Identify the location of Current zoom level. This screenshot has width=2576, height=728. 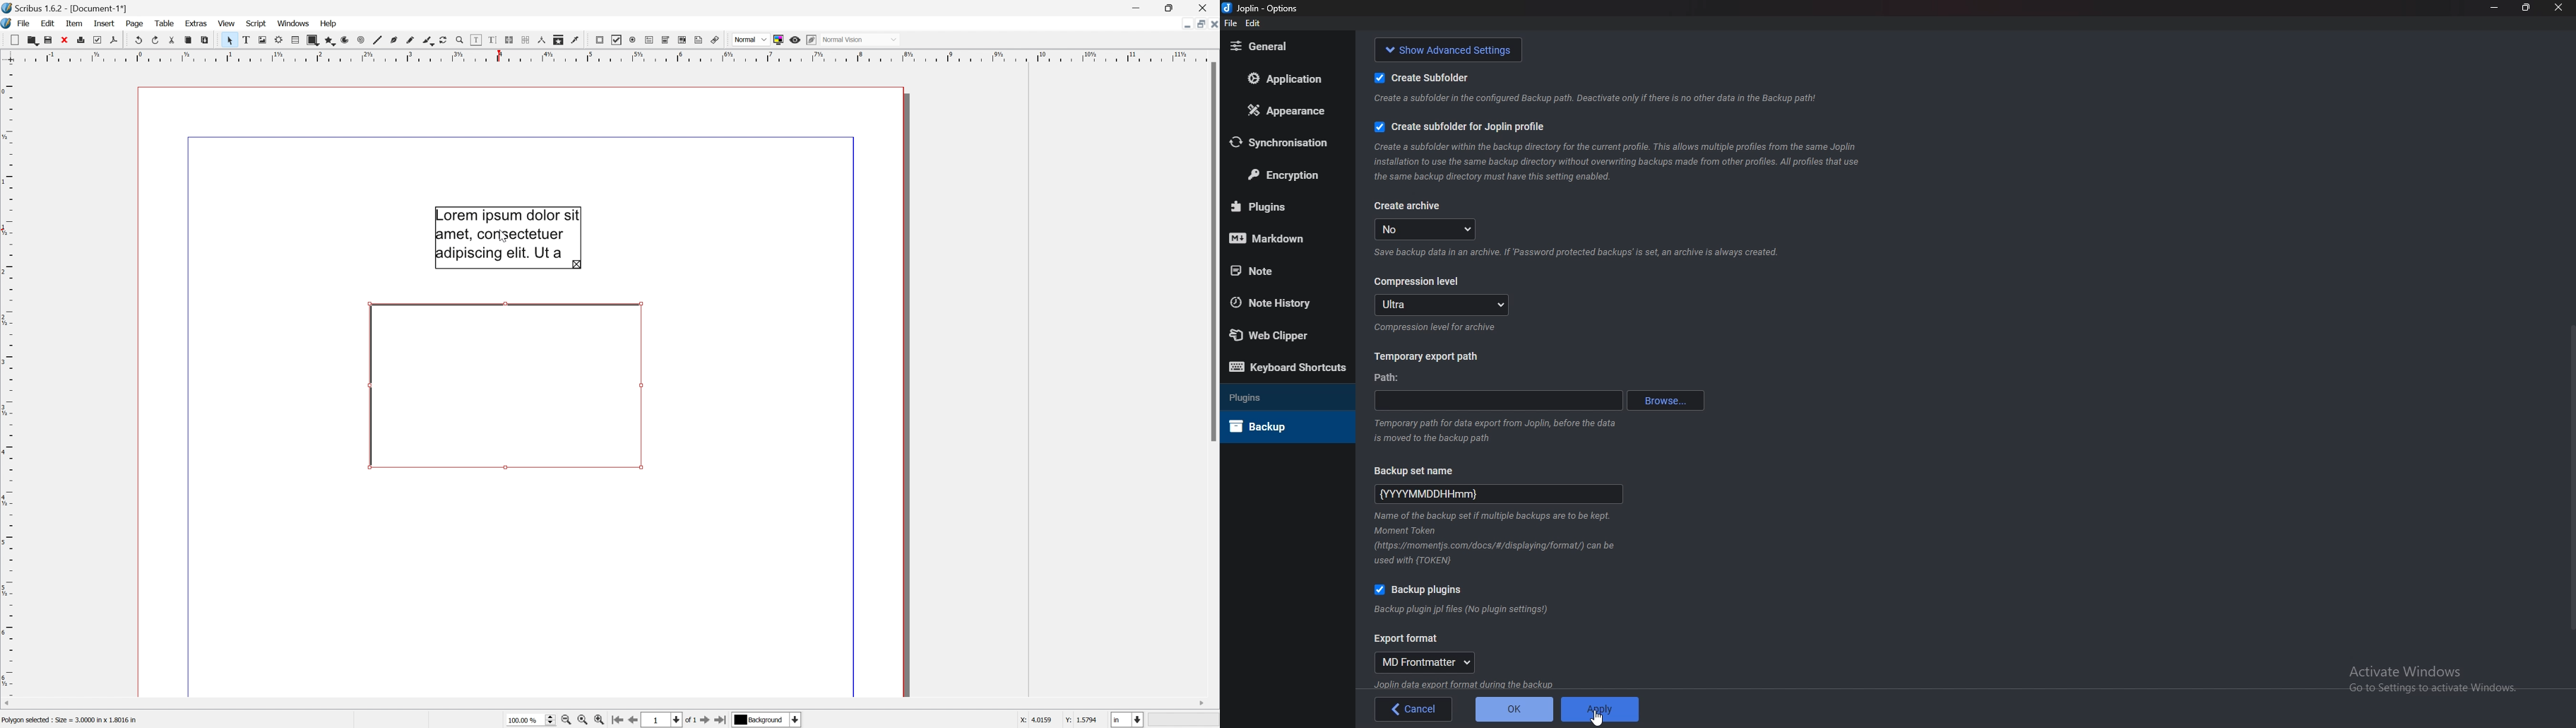
(531, 720).